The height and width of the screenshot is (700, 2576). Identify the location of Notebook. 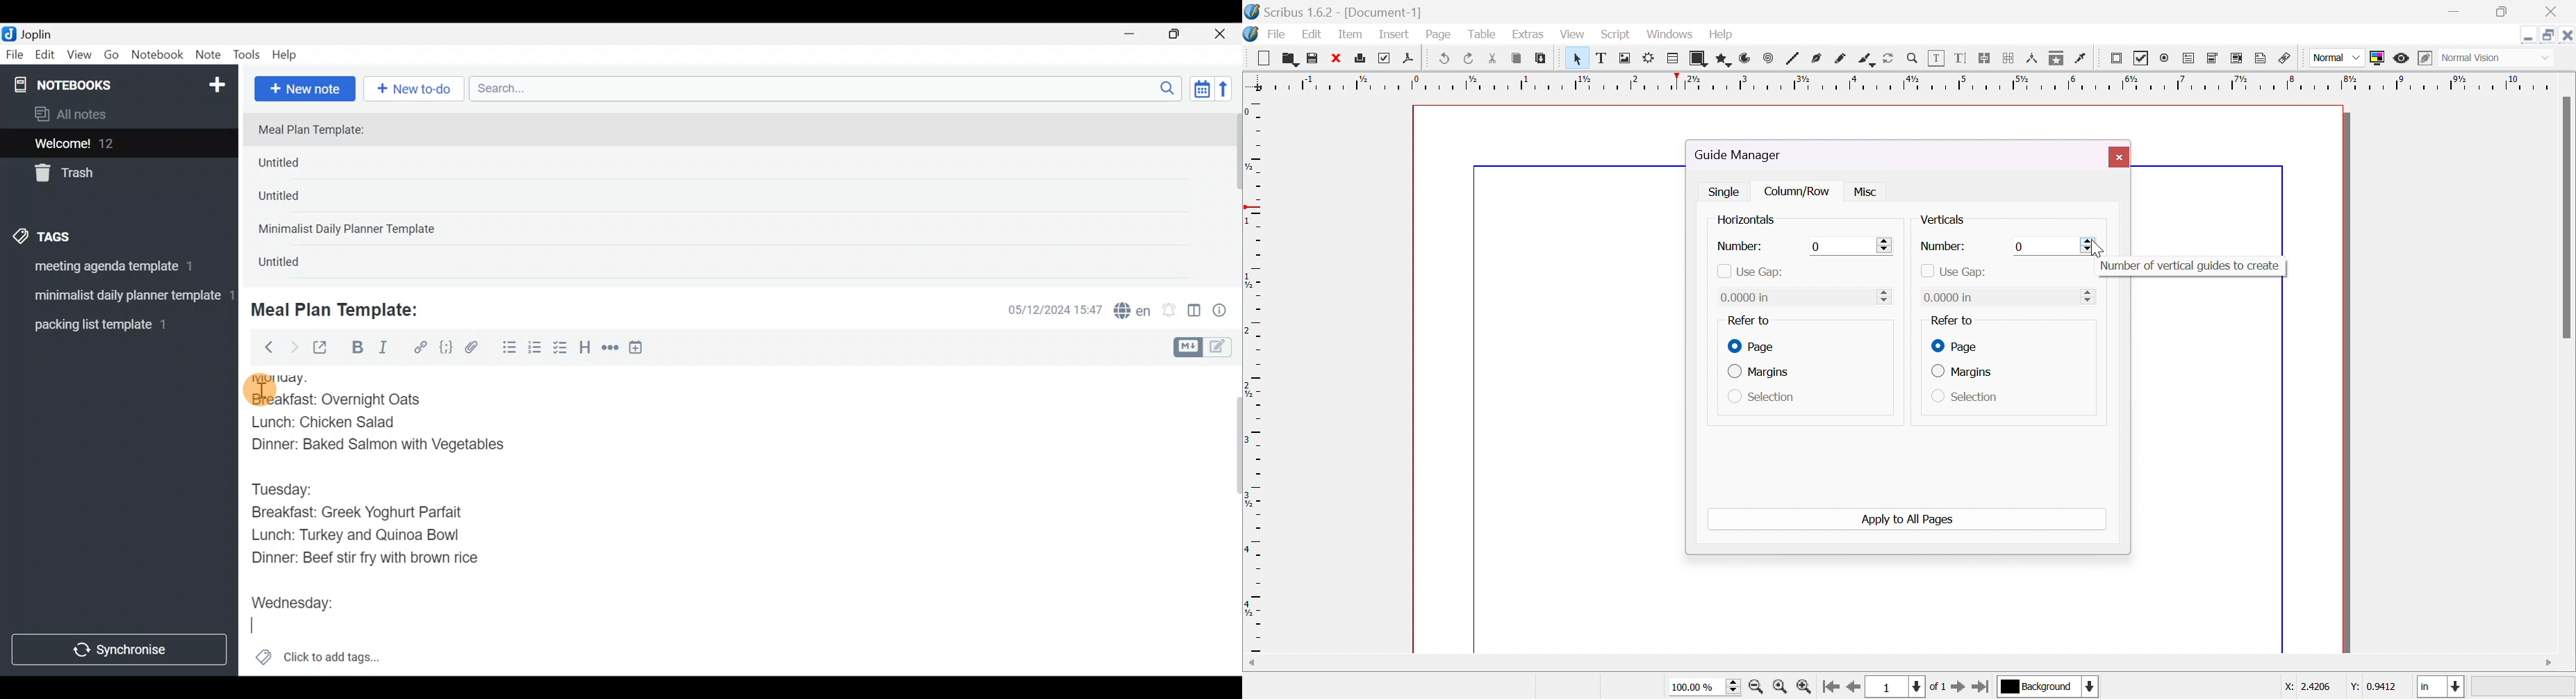
(158, 55).